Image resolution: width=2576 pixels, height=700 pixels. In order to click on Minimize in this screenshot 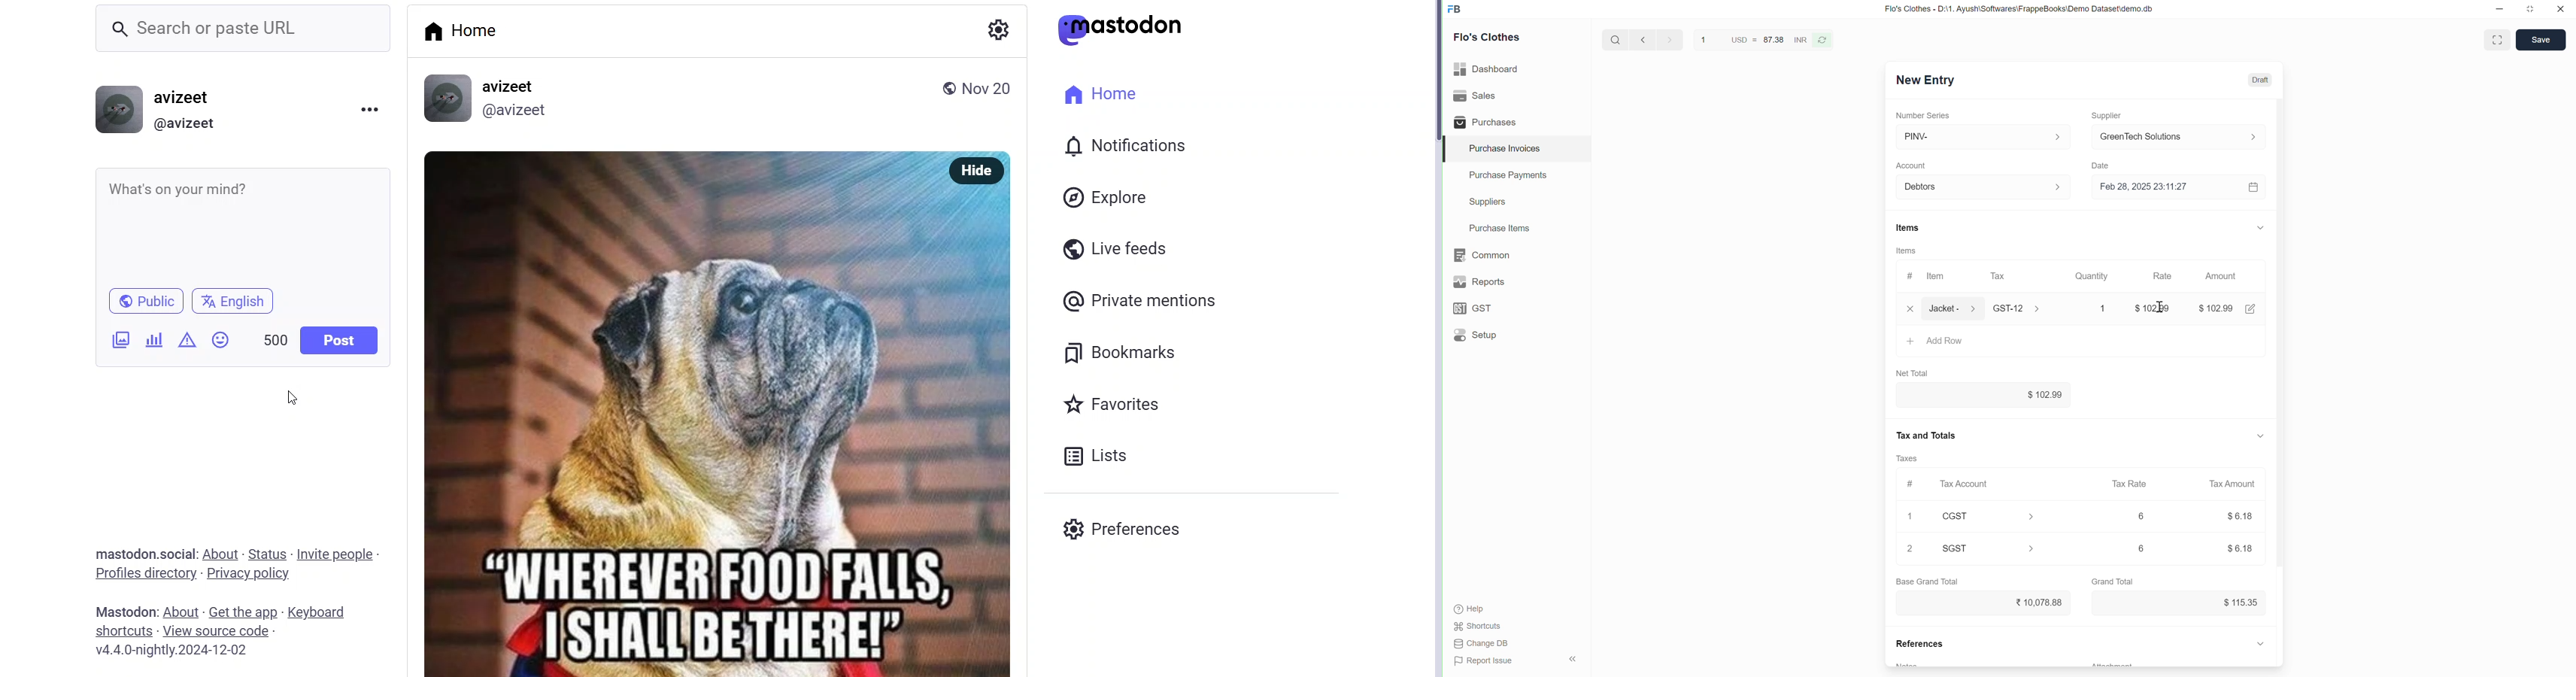, I will do `click(2500, 9)`.